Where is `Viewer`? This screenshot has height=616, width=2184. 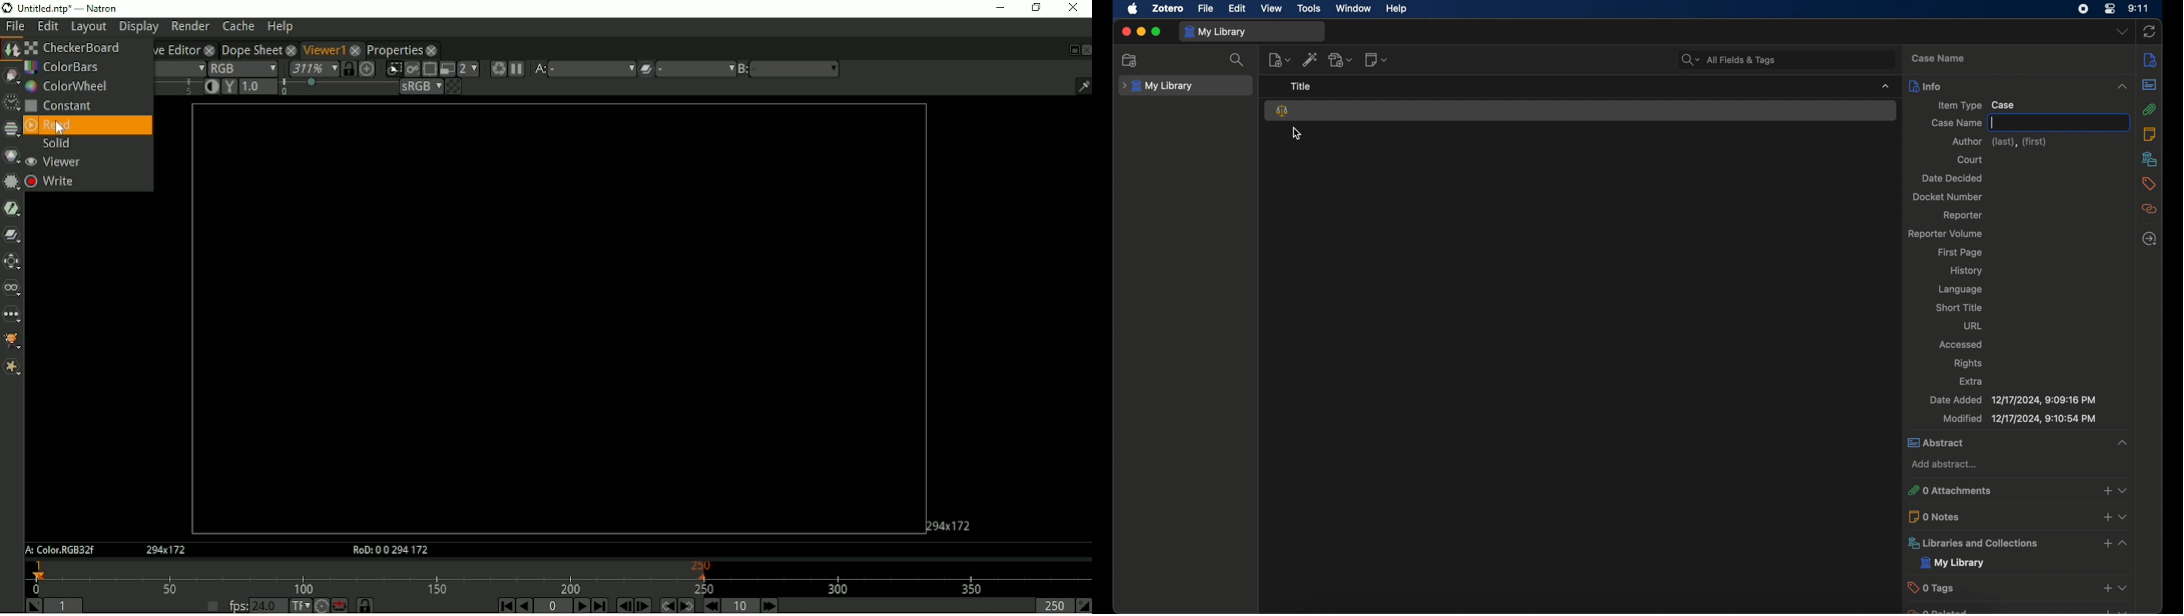
Viewer is located at coordinates (321, 48).